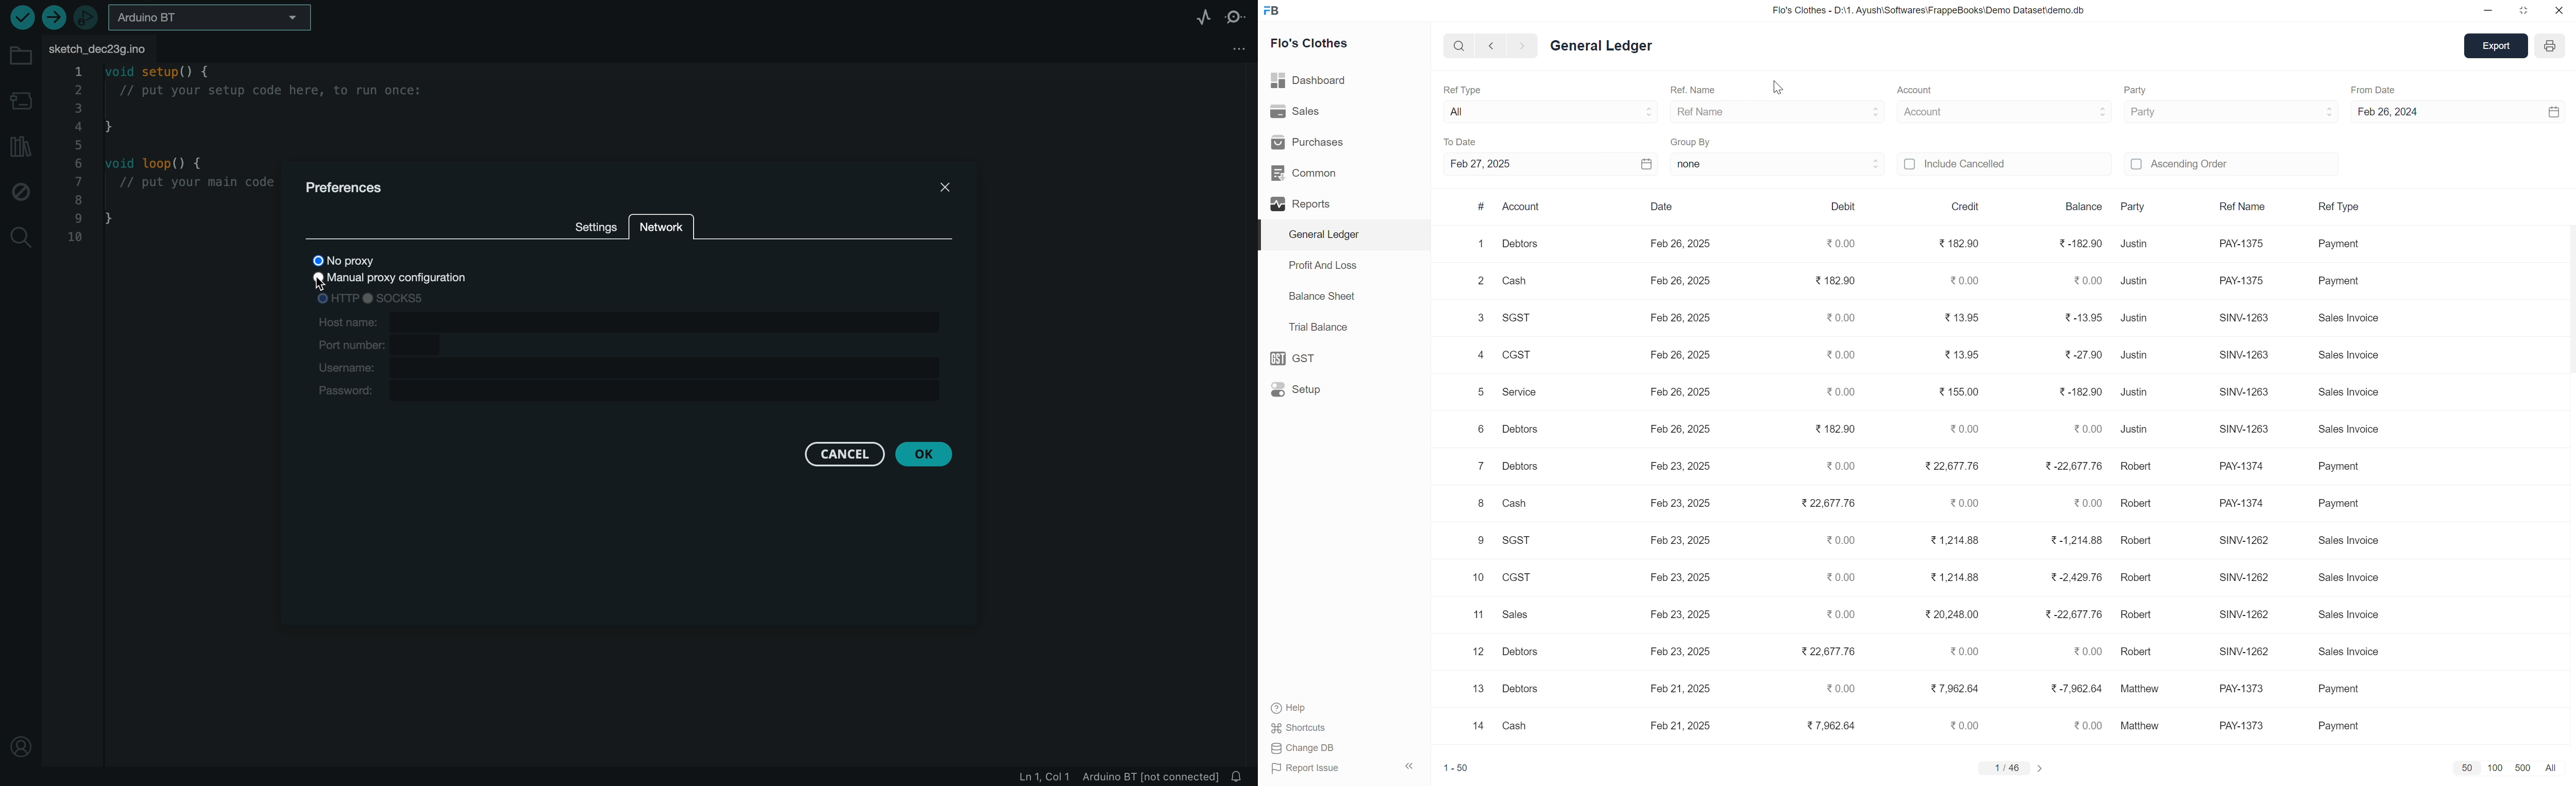 This screenshot has width=2576, height=812. What do you see at coordinates (1964, 430) in the screenshot?
I see `0.00` at bounding box center [1964, 430].